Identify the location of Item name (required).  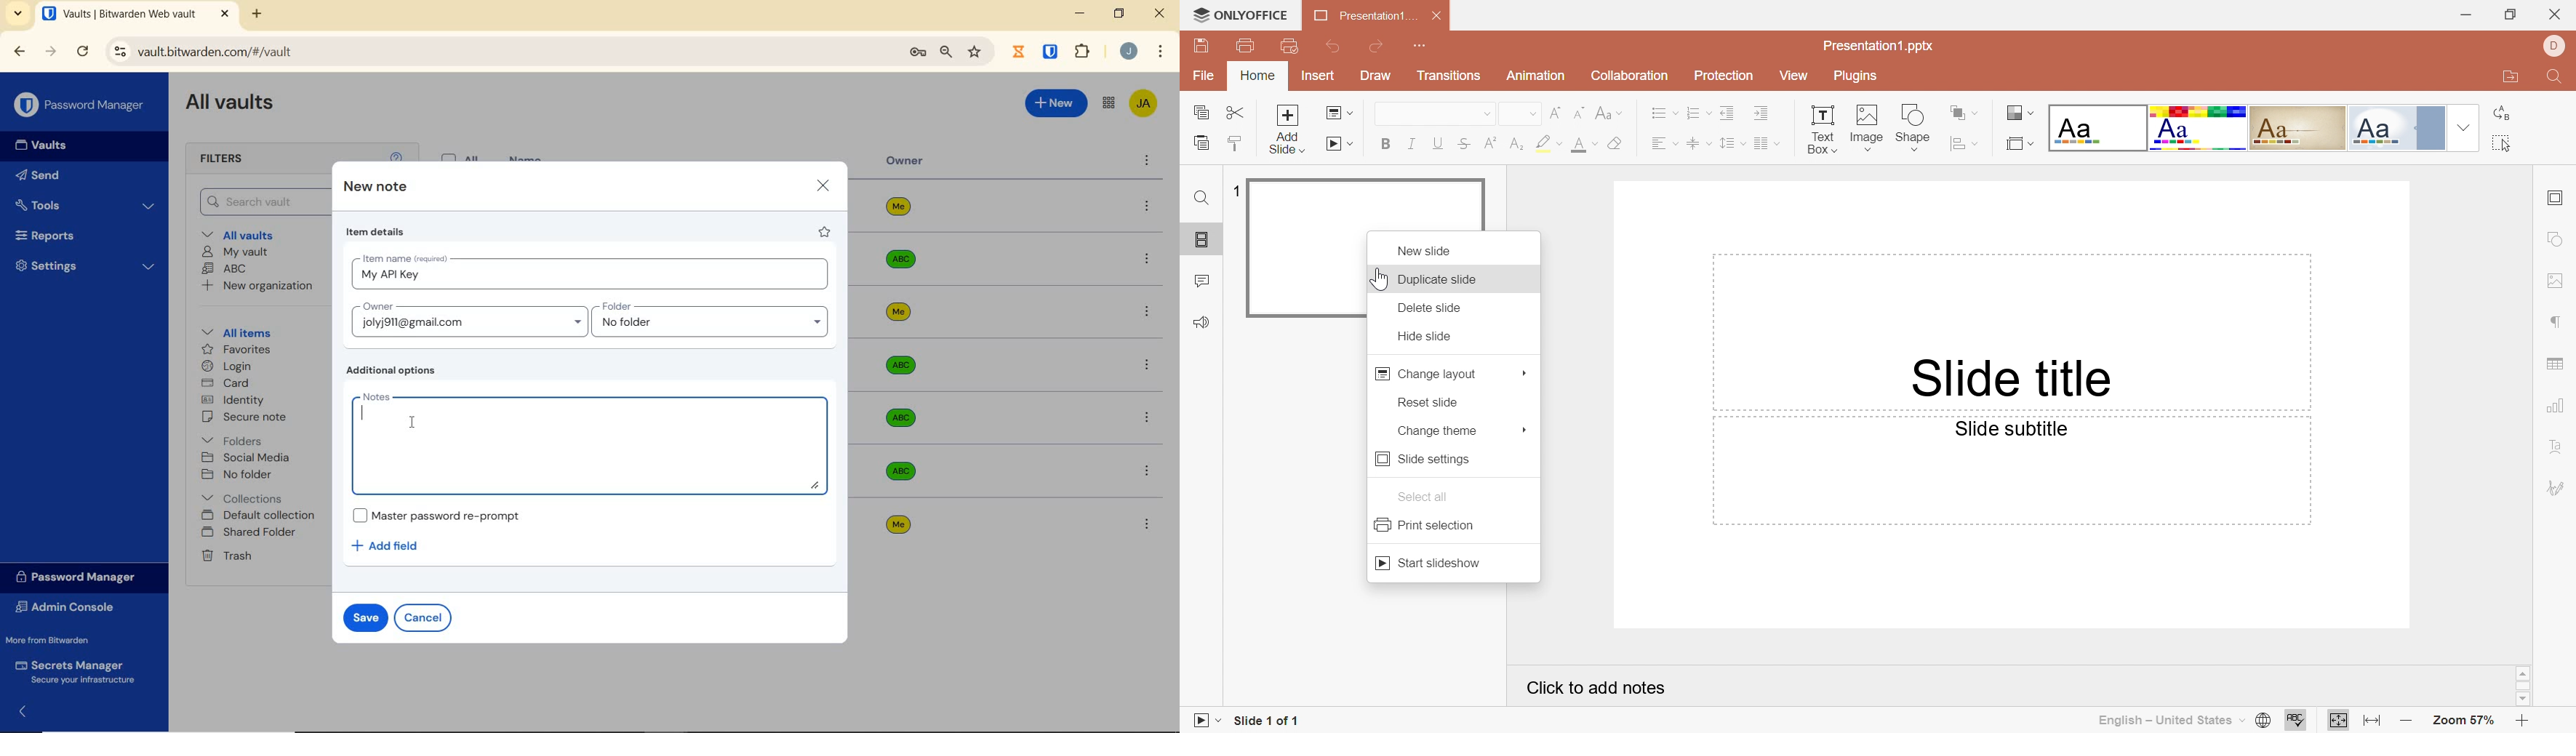
(404, 256).